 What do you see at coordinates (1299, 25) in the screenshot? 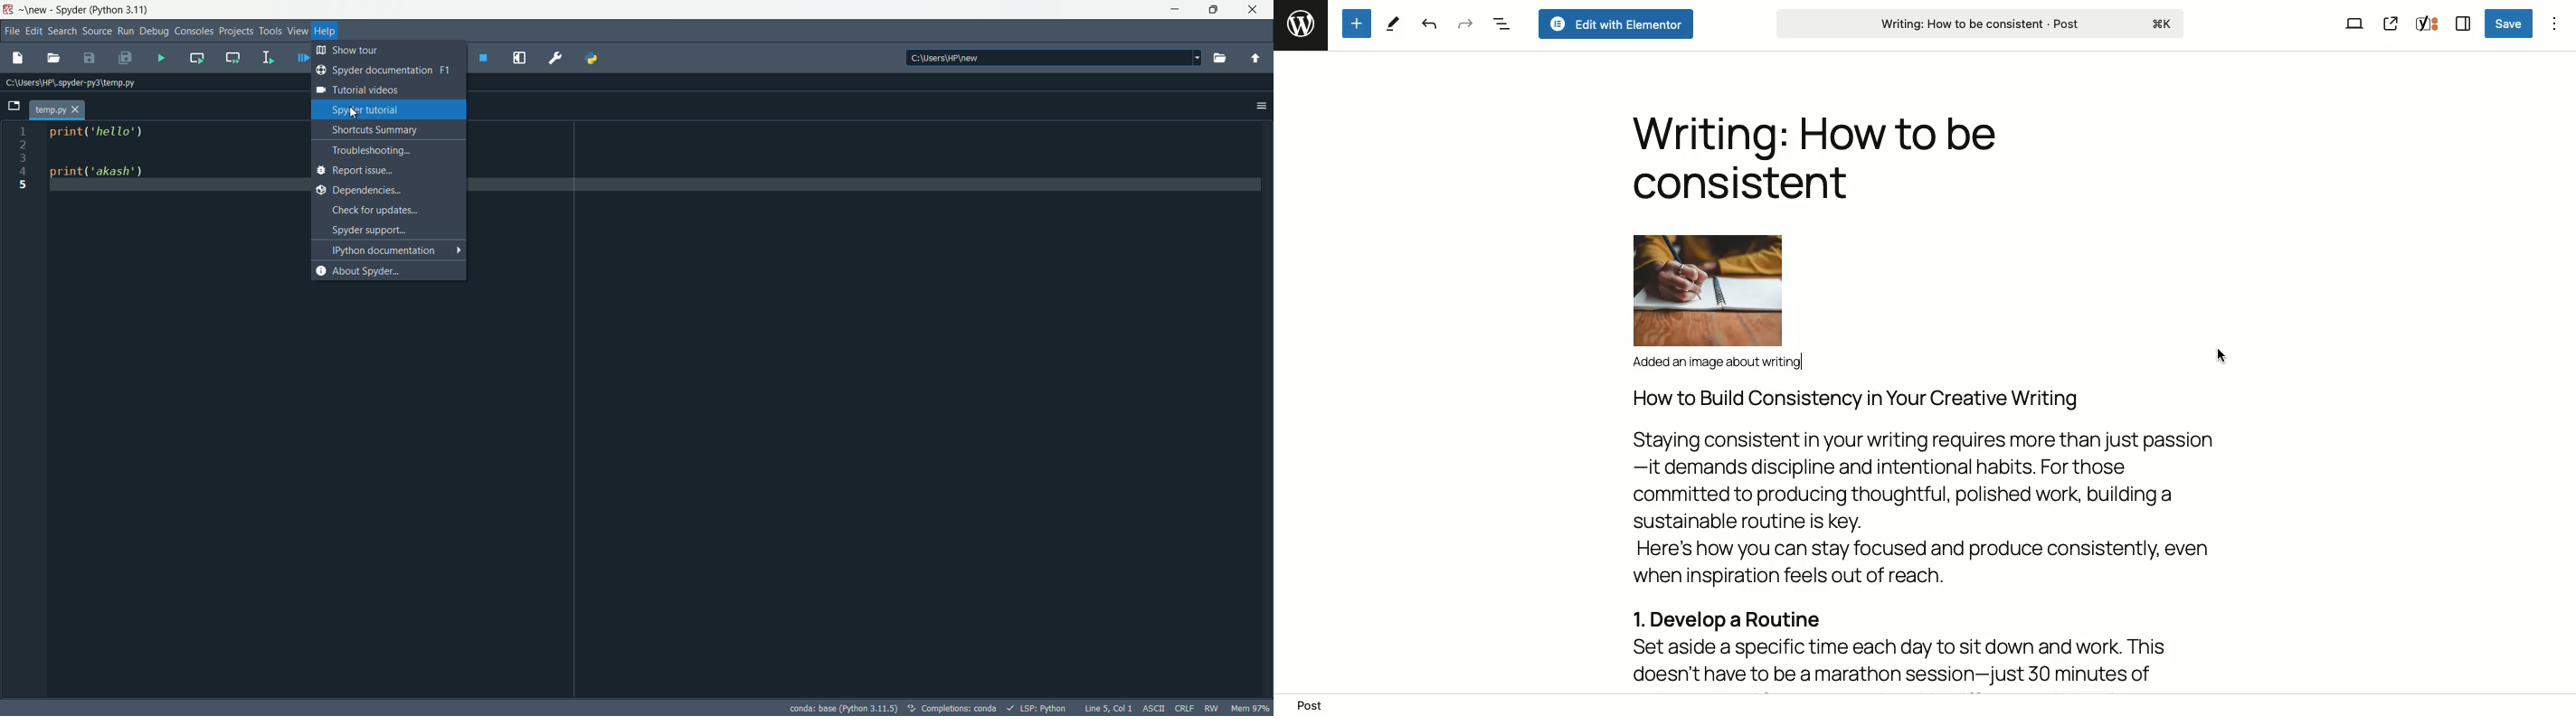
I see `logo` at bounding box center [1299, 25].